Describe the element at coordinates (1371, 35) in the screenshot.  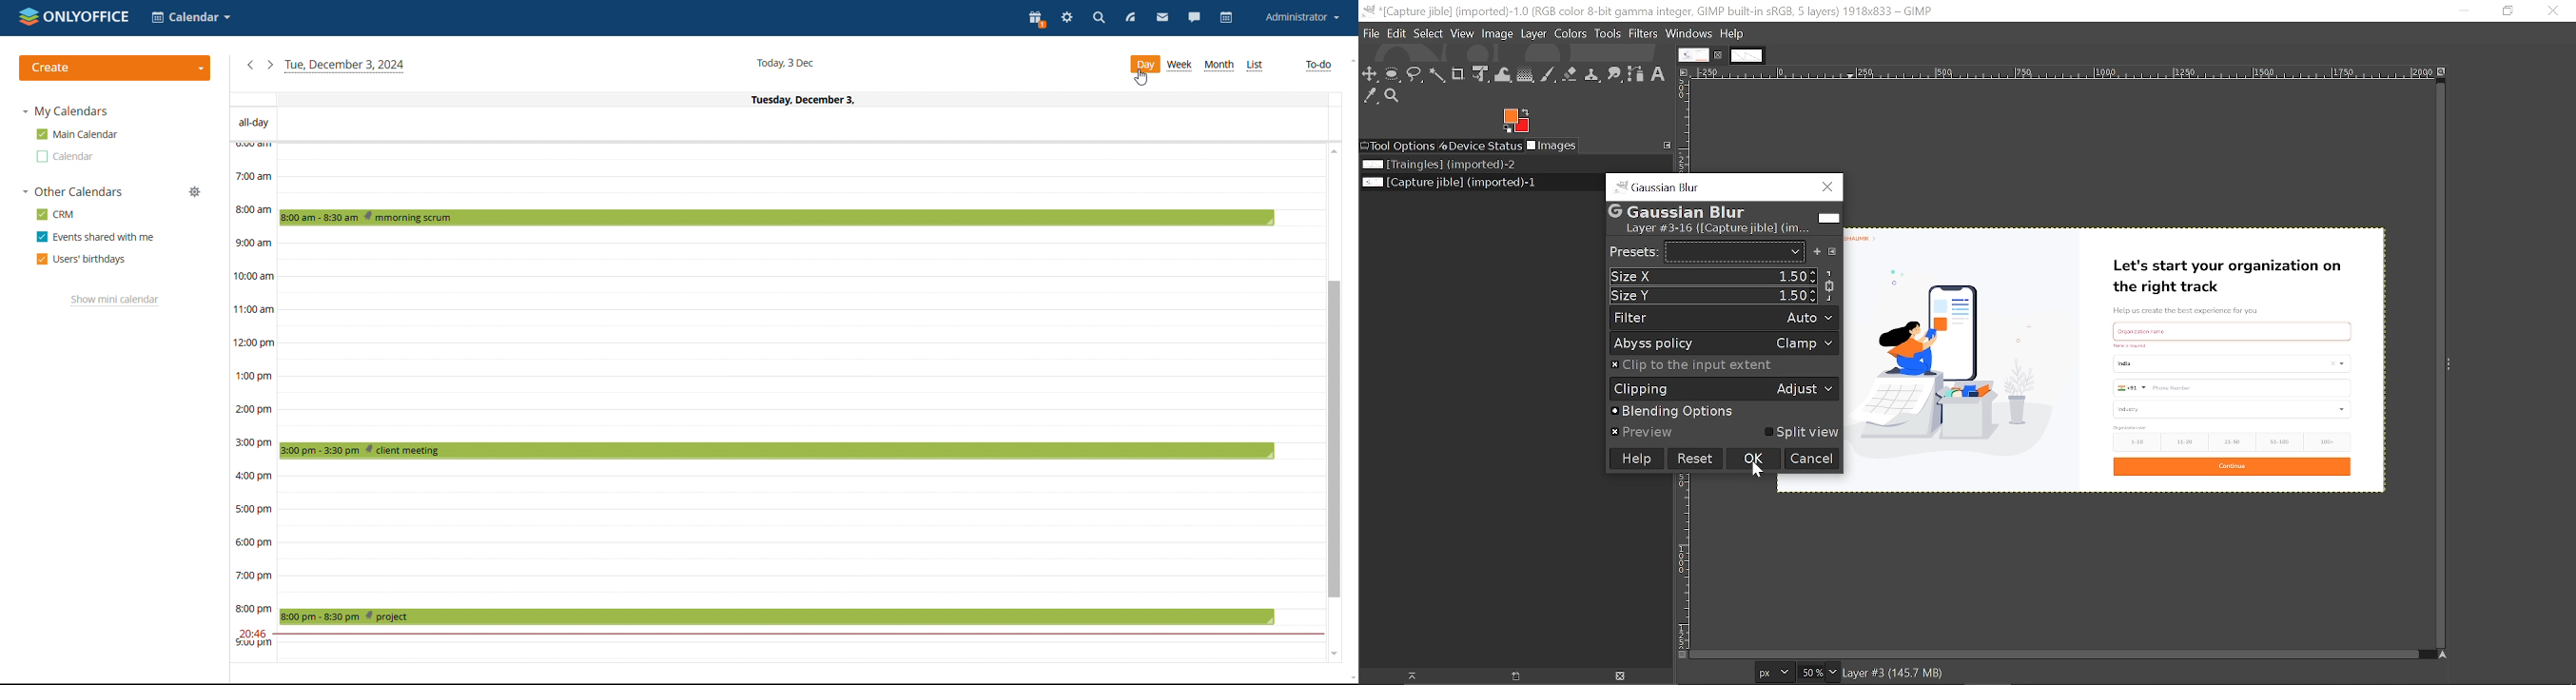
I see `File` at that location.